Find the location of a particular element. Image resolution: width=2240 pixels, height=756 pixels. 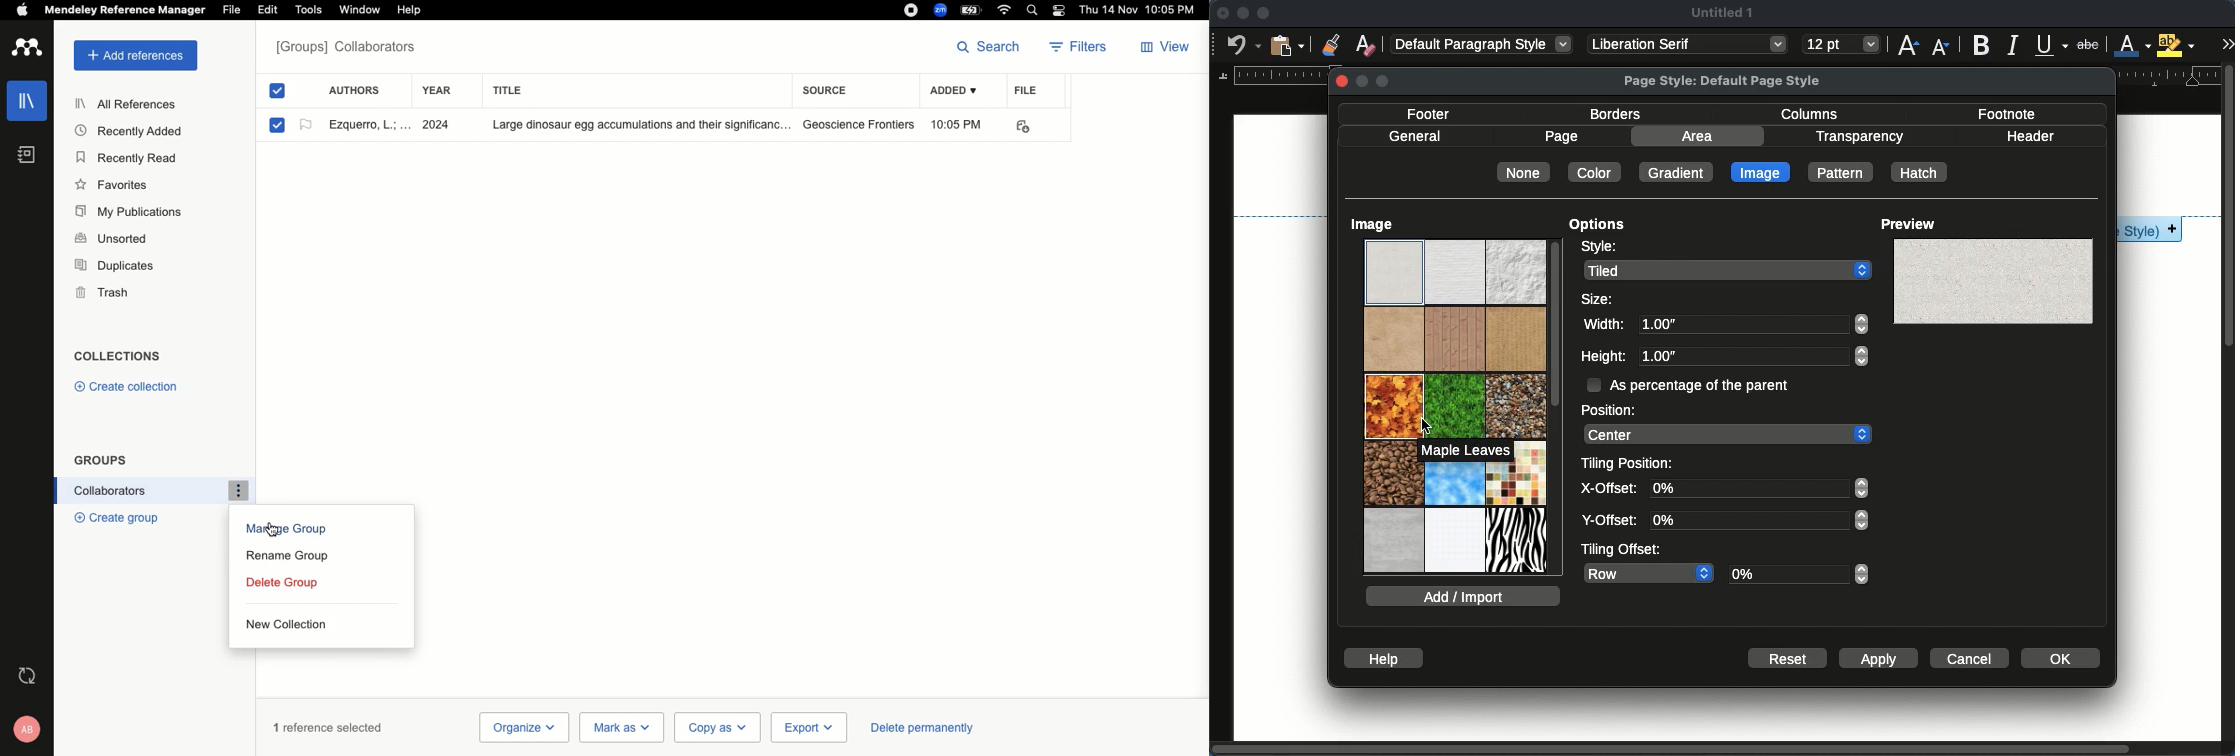

borders is located at coordinates (1616, 115).